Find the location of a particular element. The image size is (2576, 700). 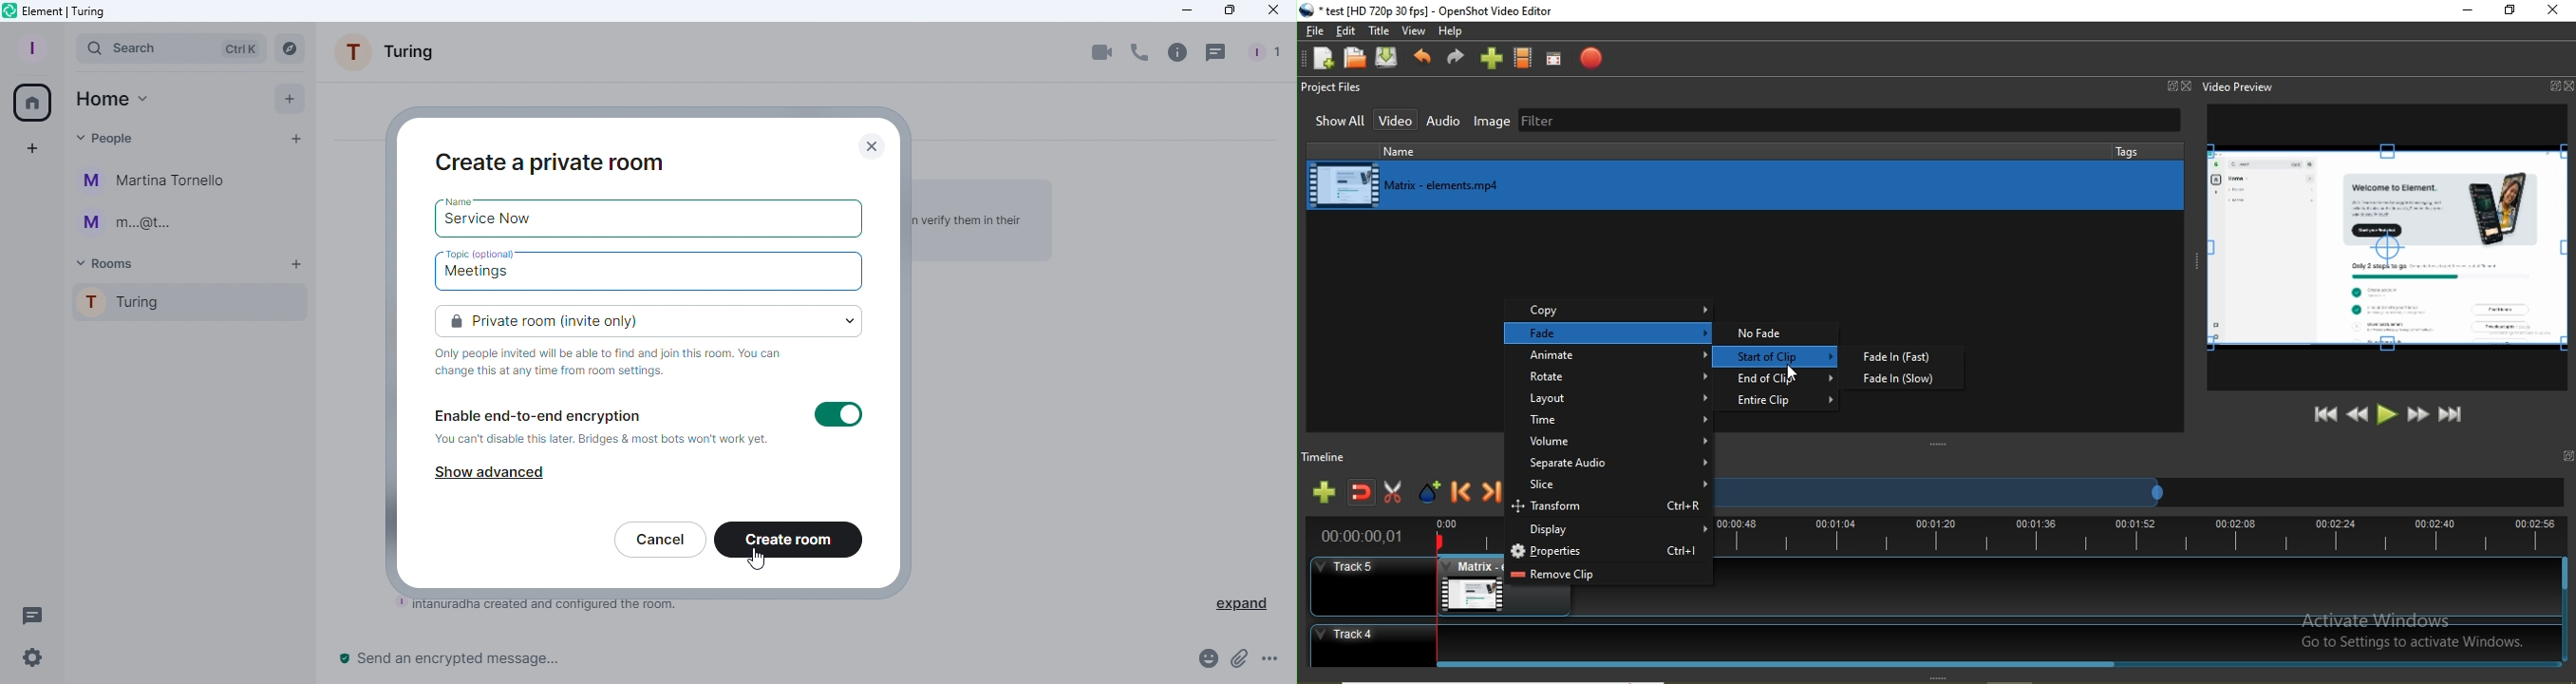

Close is located at coordinates (2189, 85).